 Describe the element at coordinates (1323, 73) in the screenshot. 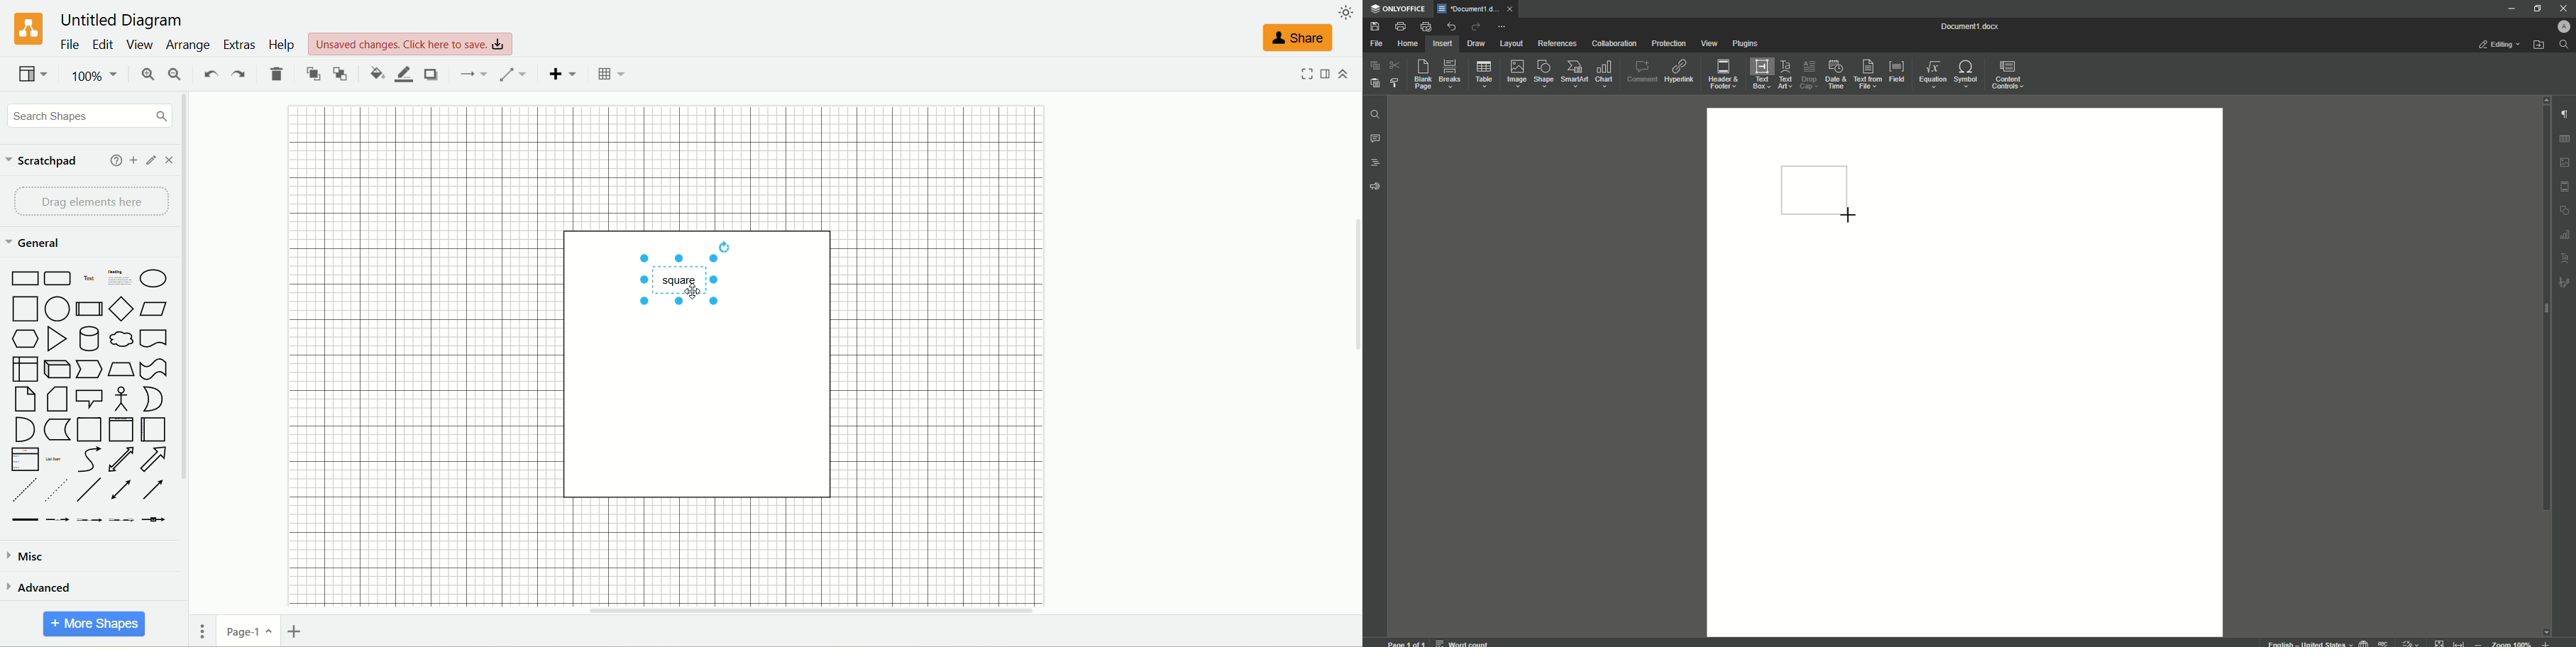

I see `format` at that location.